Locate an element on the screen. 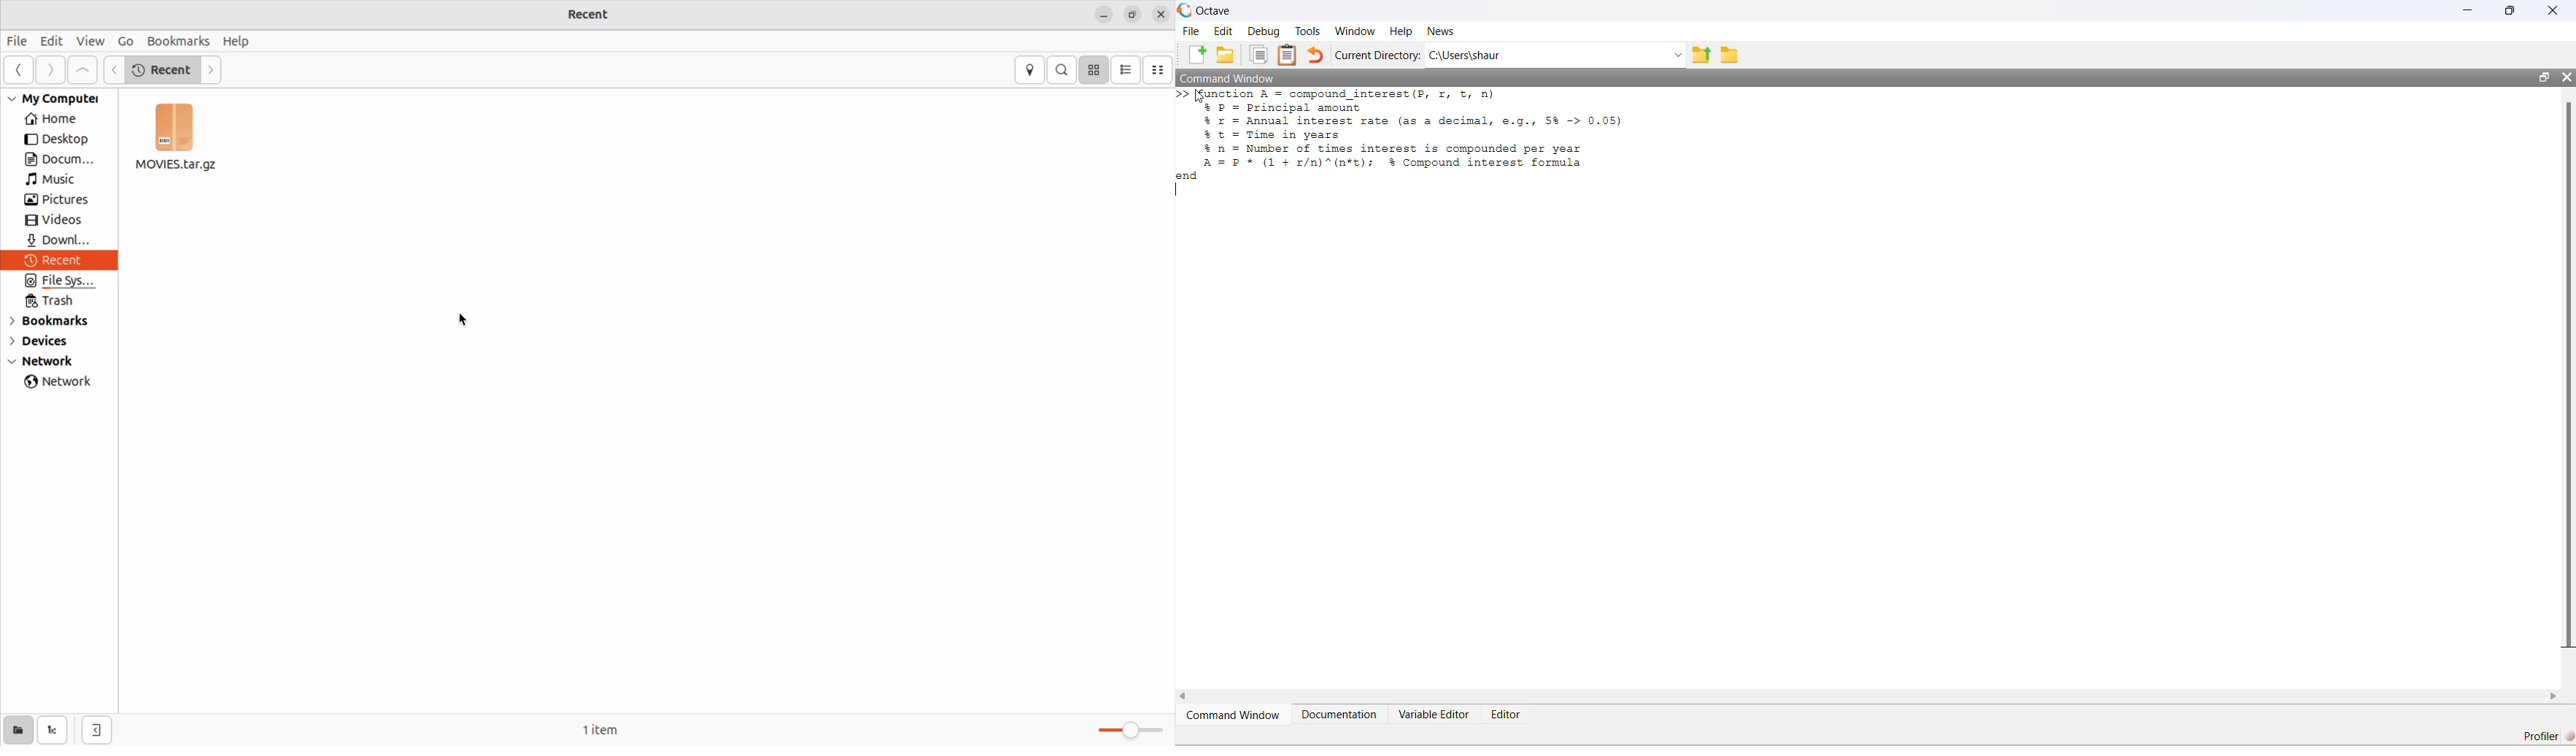 Image resolution: width=2576 pixels, height=756 pixels. compact view is located at coordinates (1158, 70).